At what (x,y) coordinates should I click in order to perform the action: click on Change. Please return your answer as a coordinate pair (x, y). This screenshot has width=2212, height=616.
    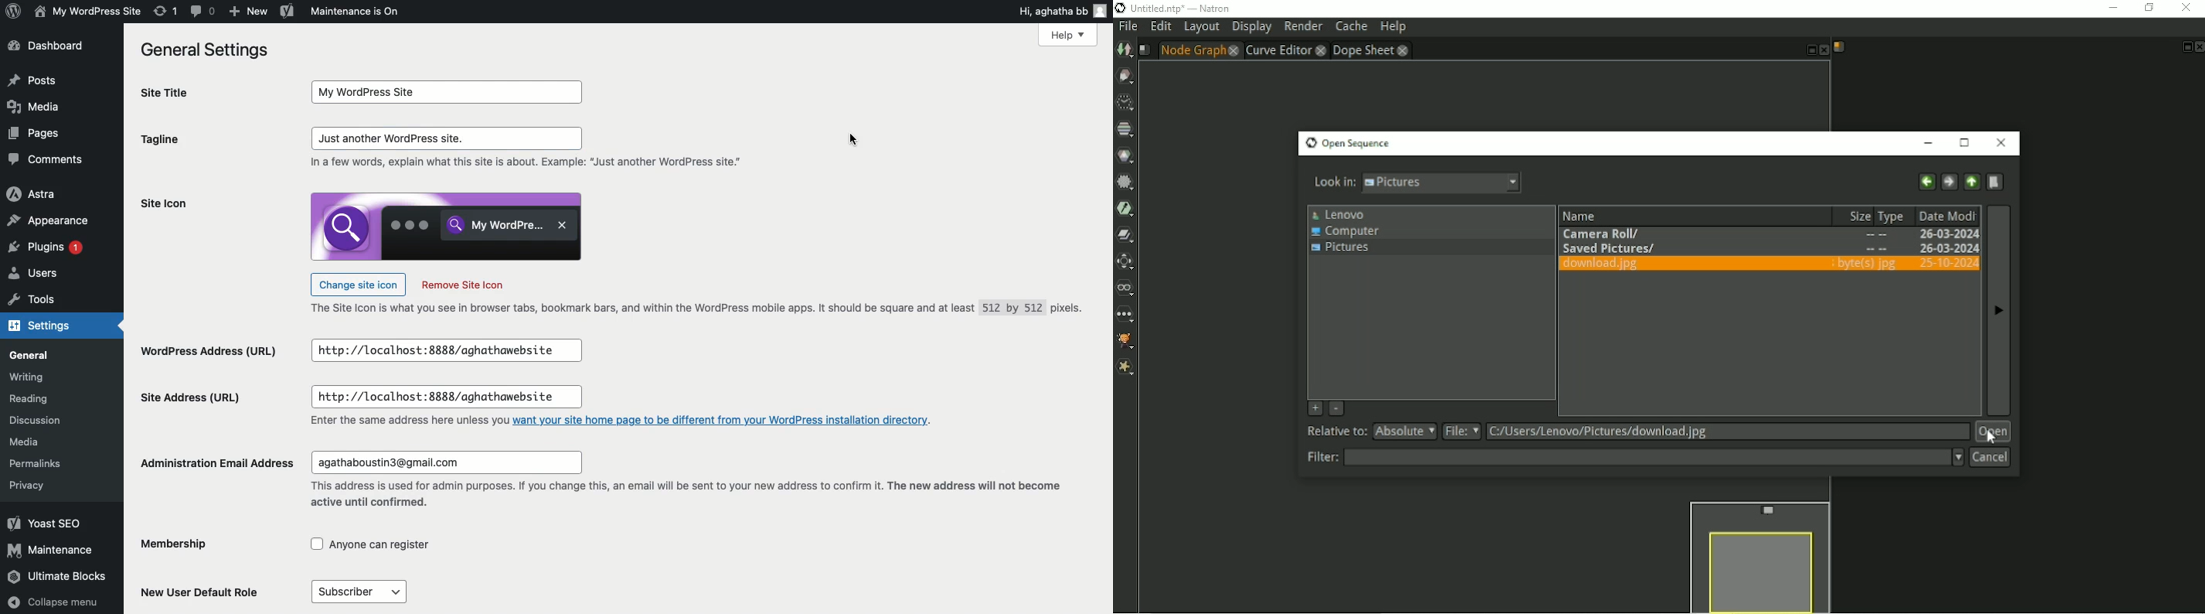
    Looking at the image, I should click on (358, 283).